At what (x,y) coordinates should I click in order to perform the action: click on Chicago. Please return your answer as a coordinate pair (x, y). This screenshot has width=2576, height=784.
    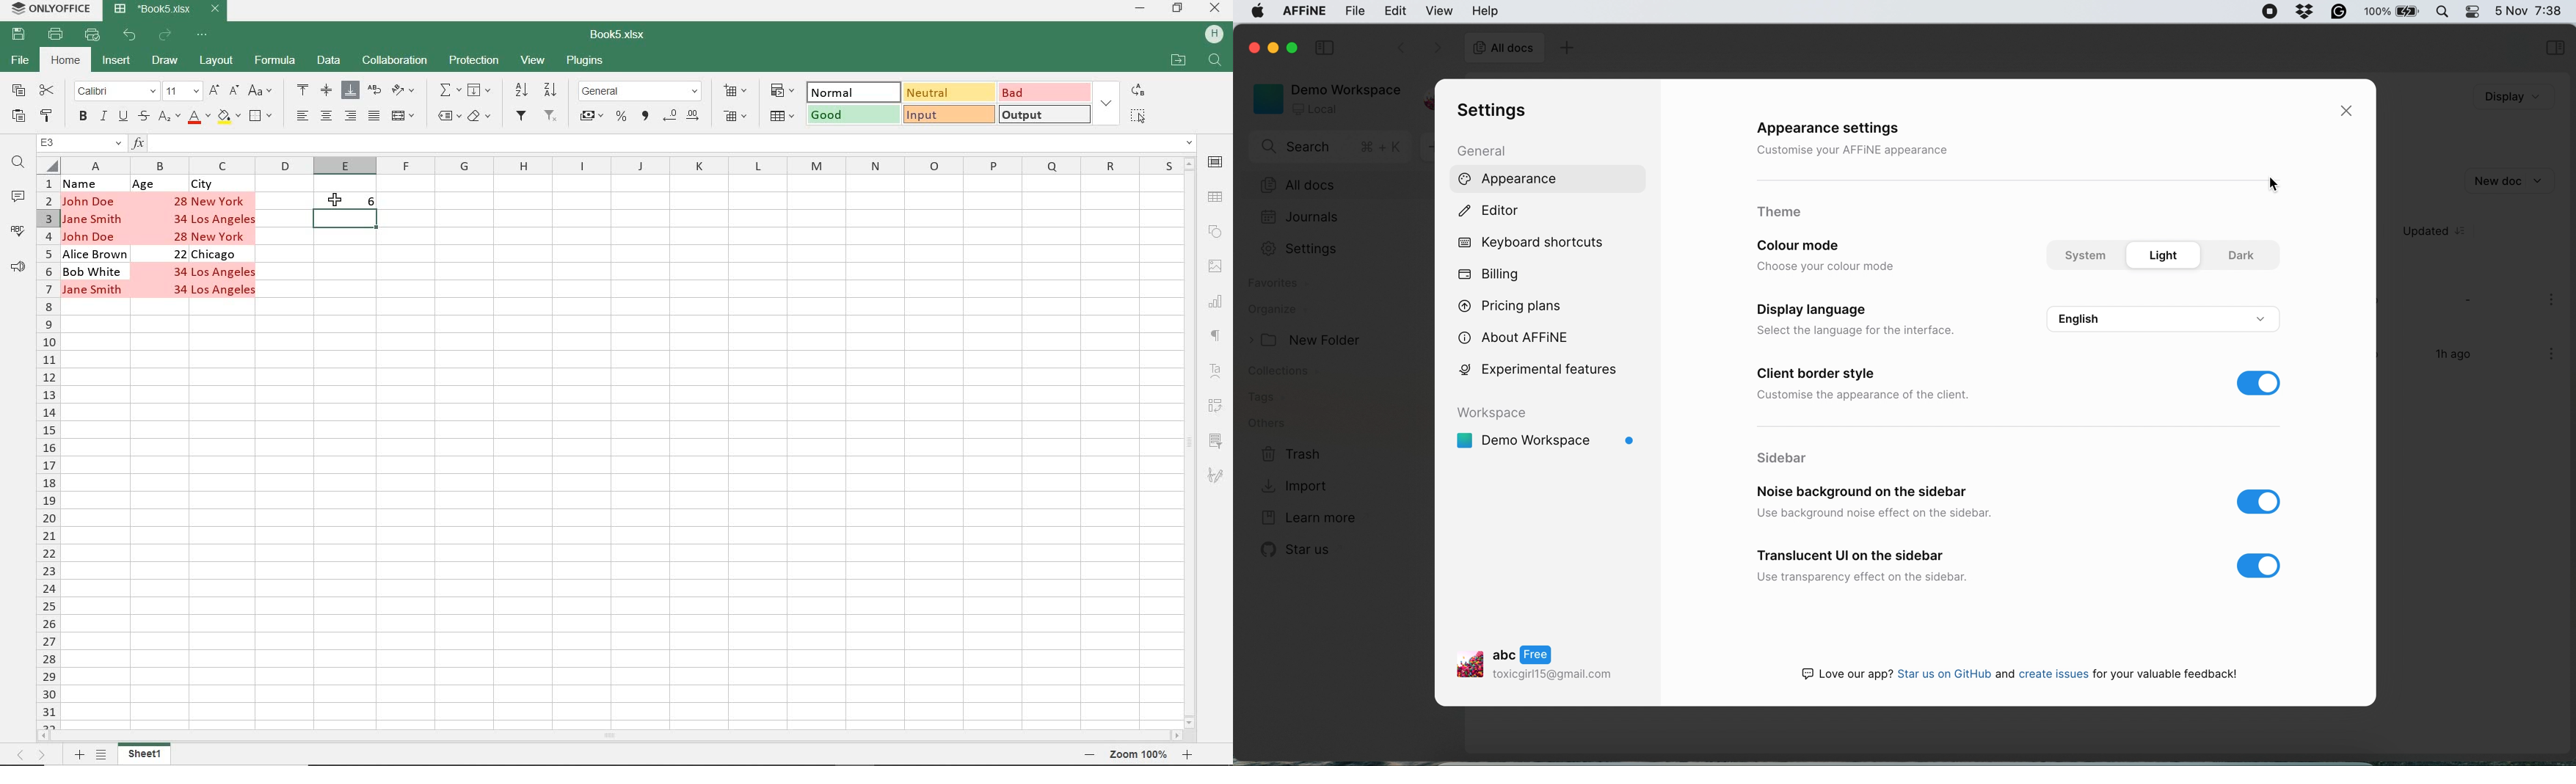
    Looking at the image, I should click on (217, 255).